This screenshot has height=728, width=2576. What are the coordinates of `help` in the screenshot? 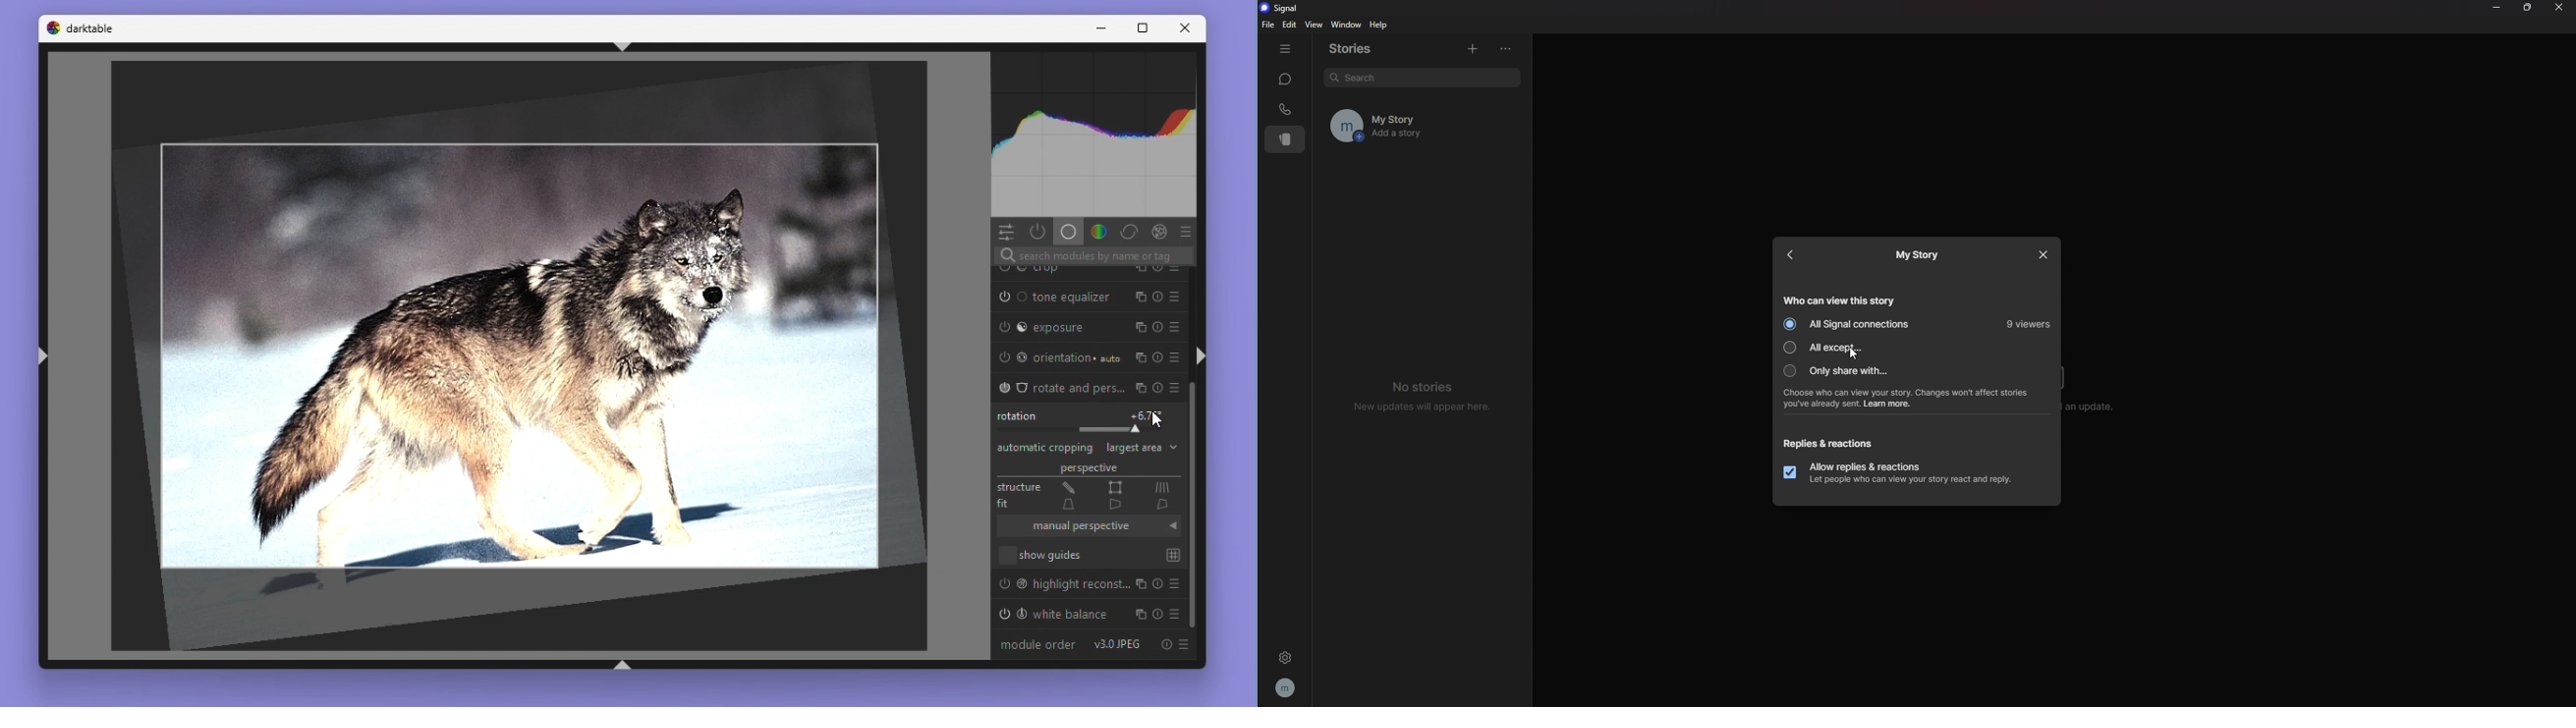 It's located at (1380, 25).